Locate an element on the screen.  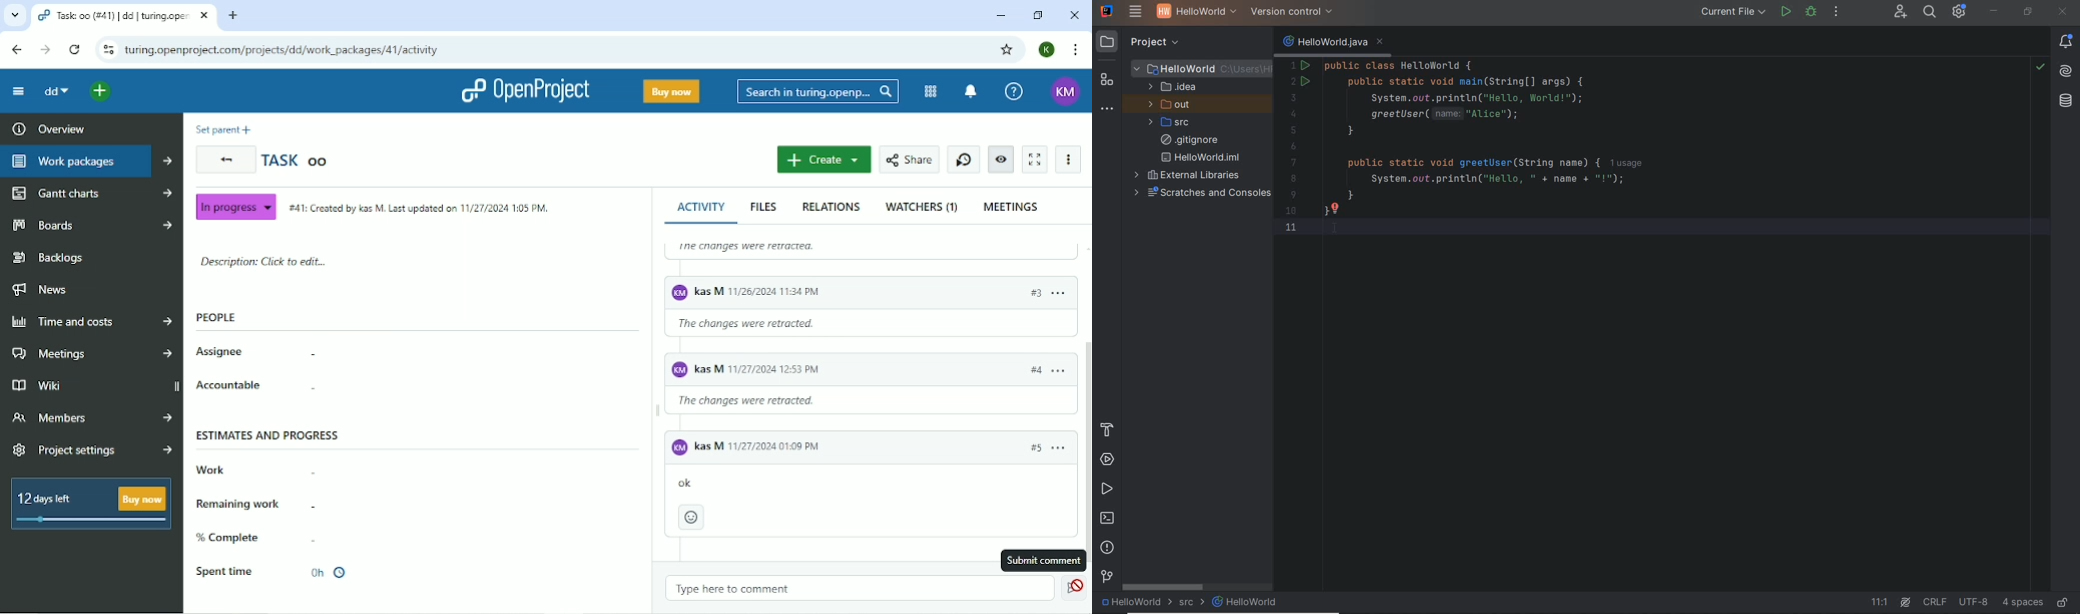
Accountable is located at coordinates (256, 386).